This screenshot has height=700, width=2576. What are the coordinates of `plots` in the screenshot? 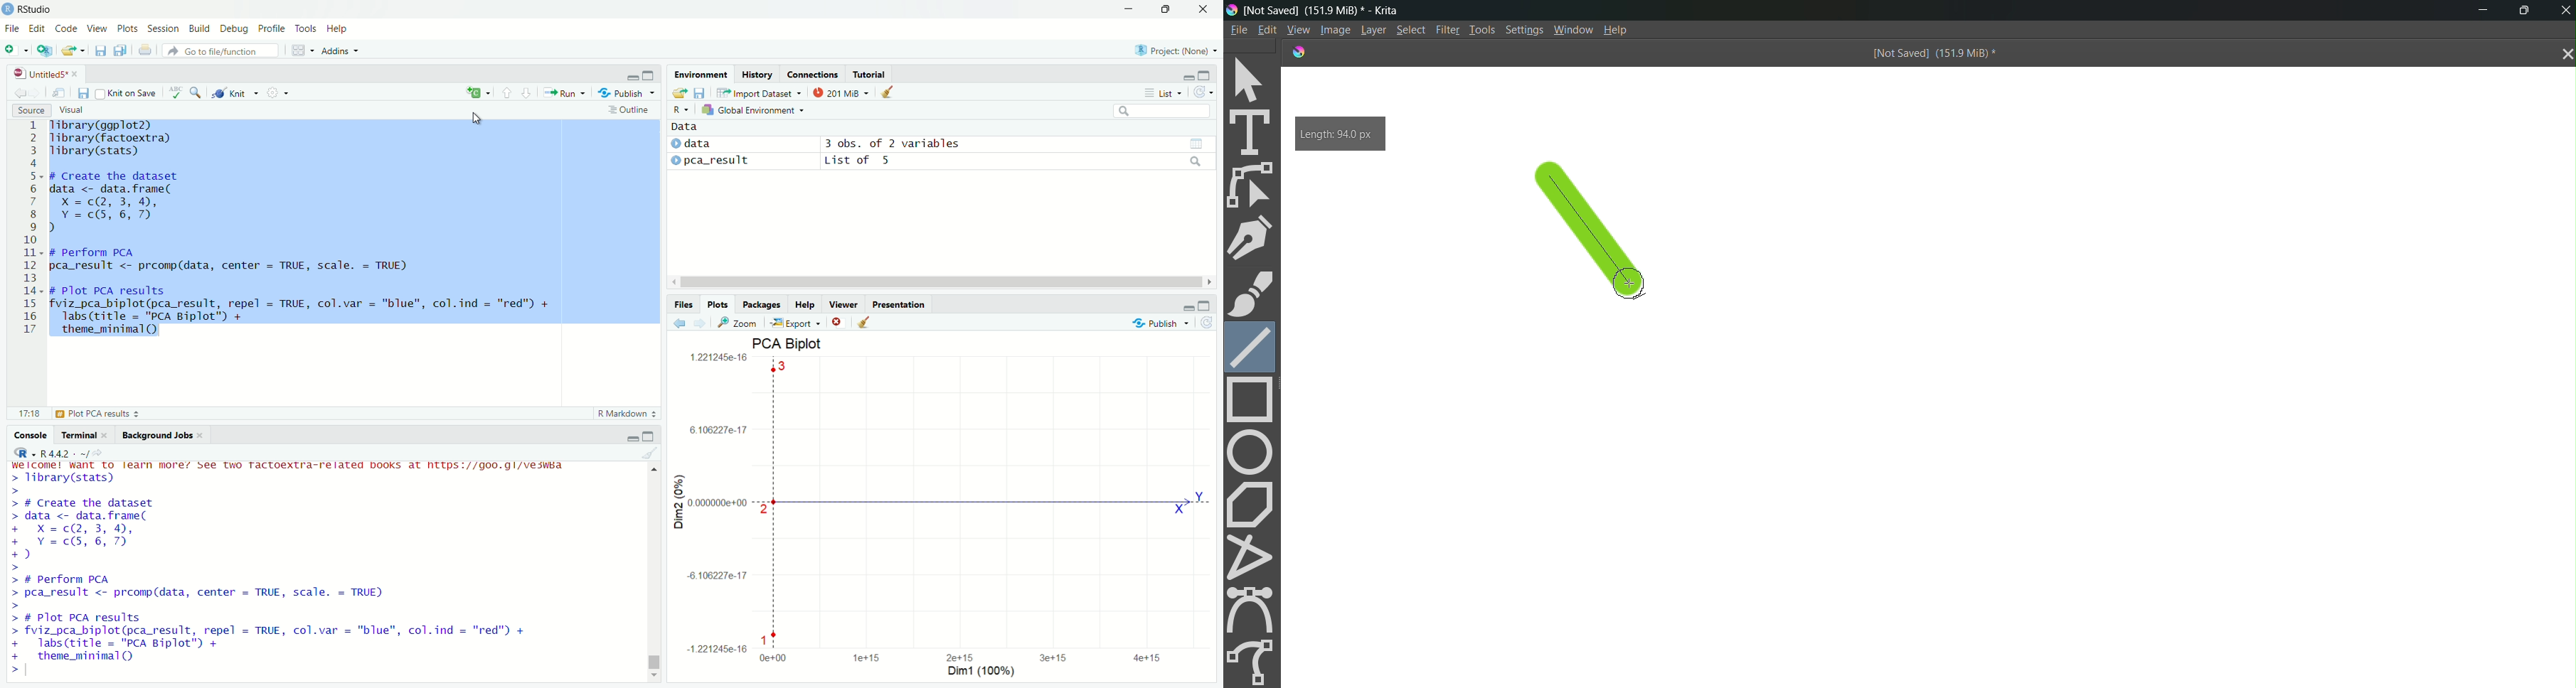 It's located at (128, 29).